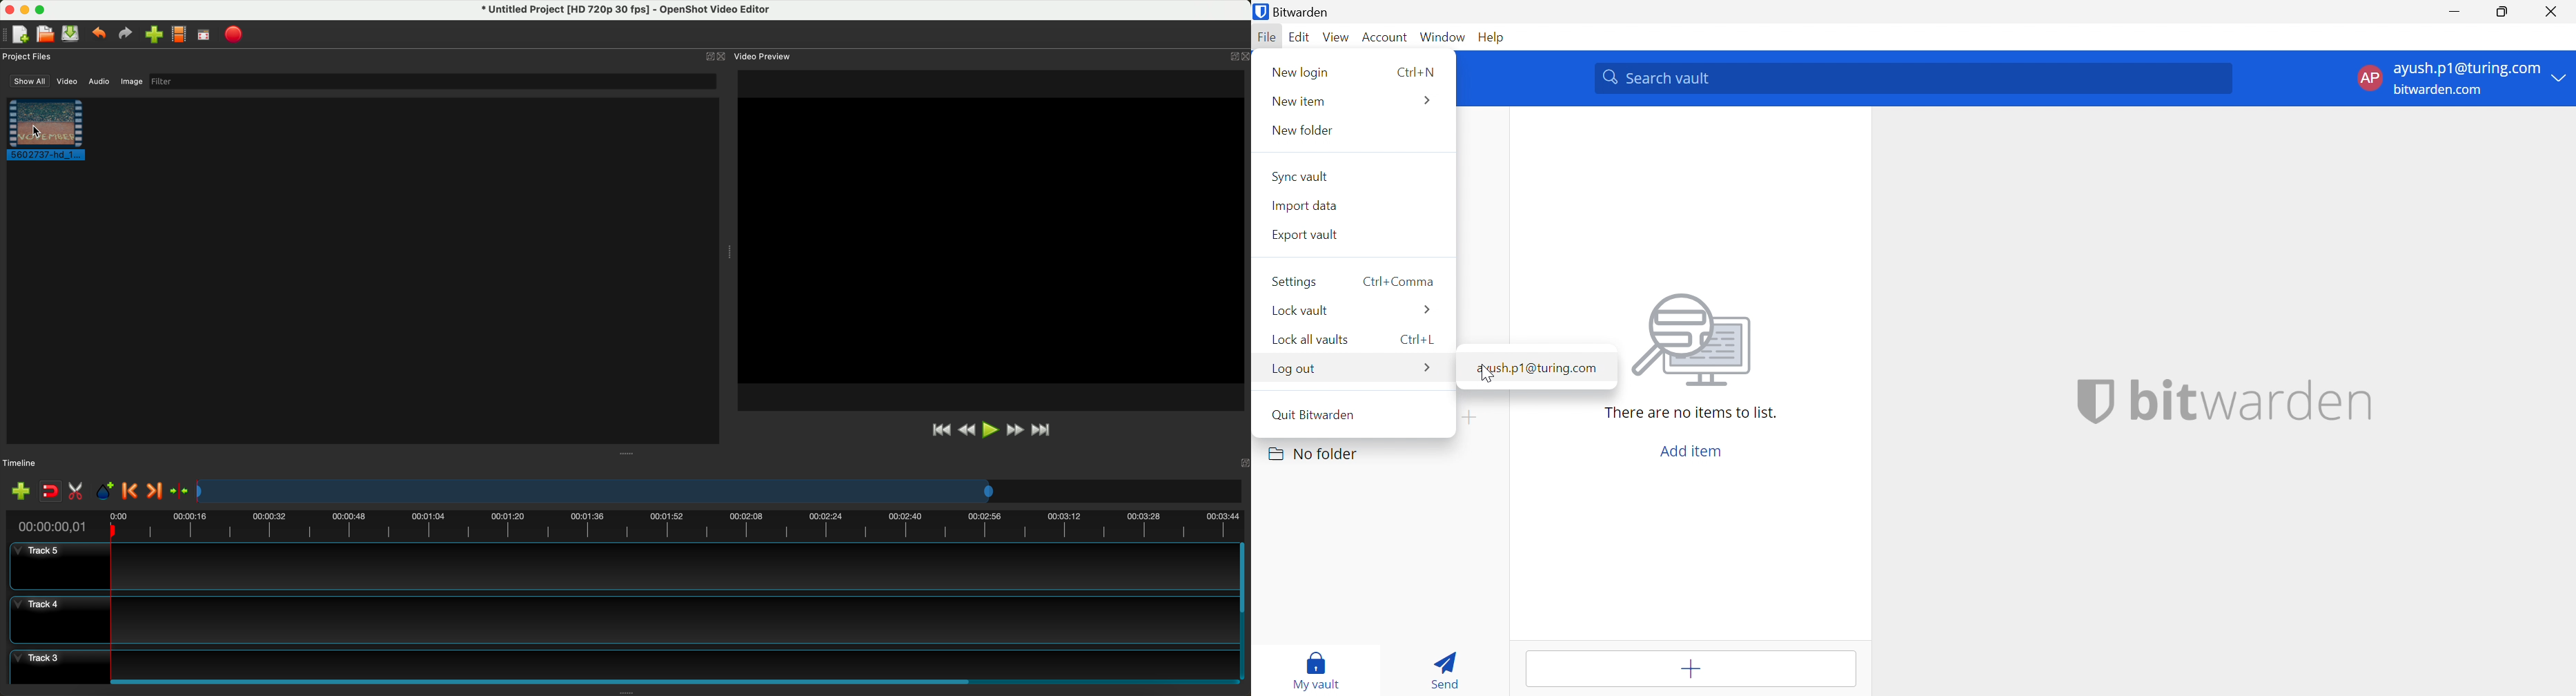  Describe the element at coordinates (1306, 235) in the screenshot. I see `Export vault` at that location.